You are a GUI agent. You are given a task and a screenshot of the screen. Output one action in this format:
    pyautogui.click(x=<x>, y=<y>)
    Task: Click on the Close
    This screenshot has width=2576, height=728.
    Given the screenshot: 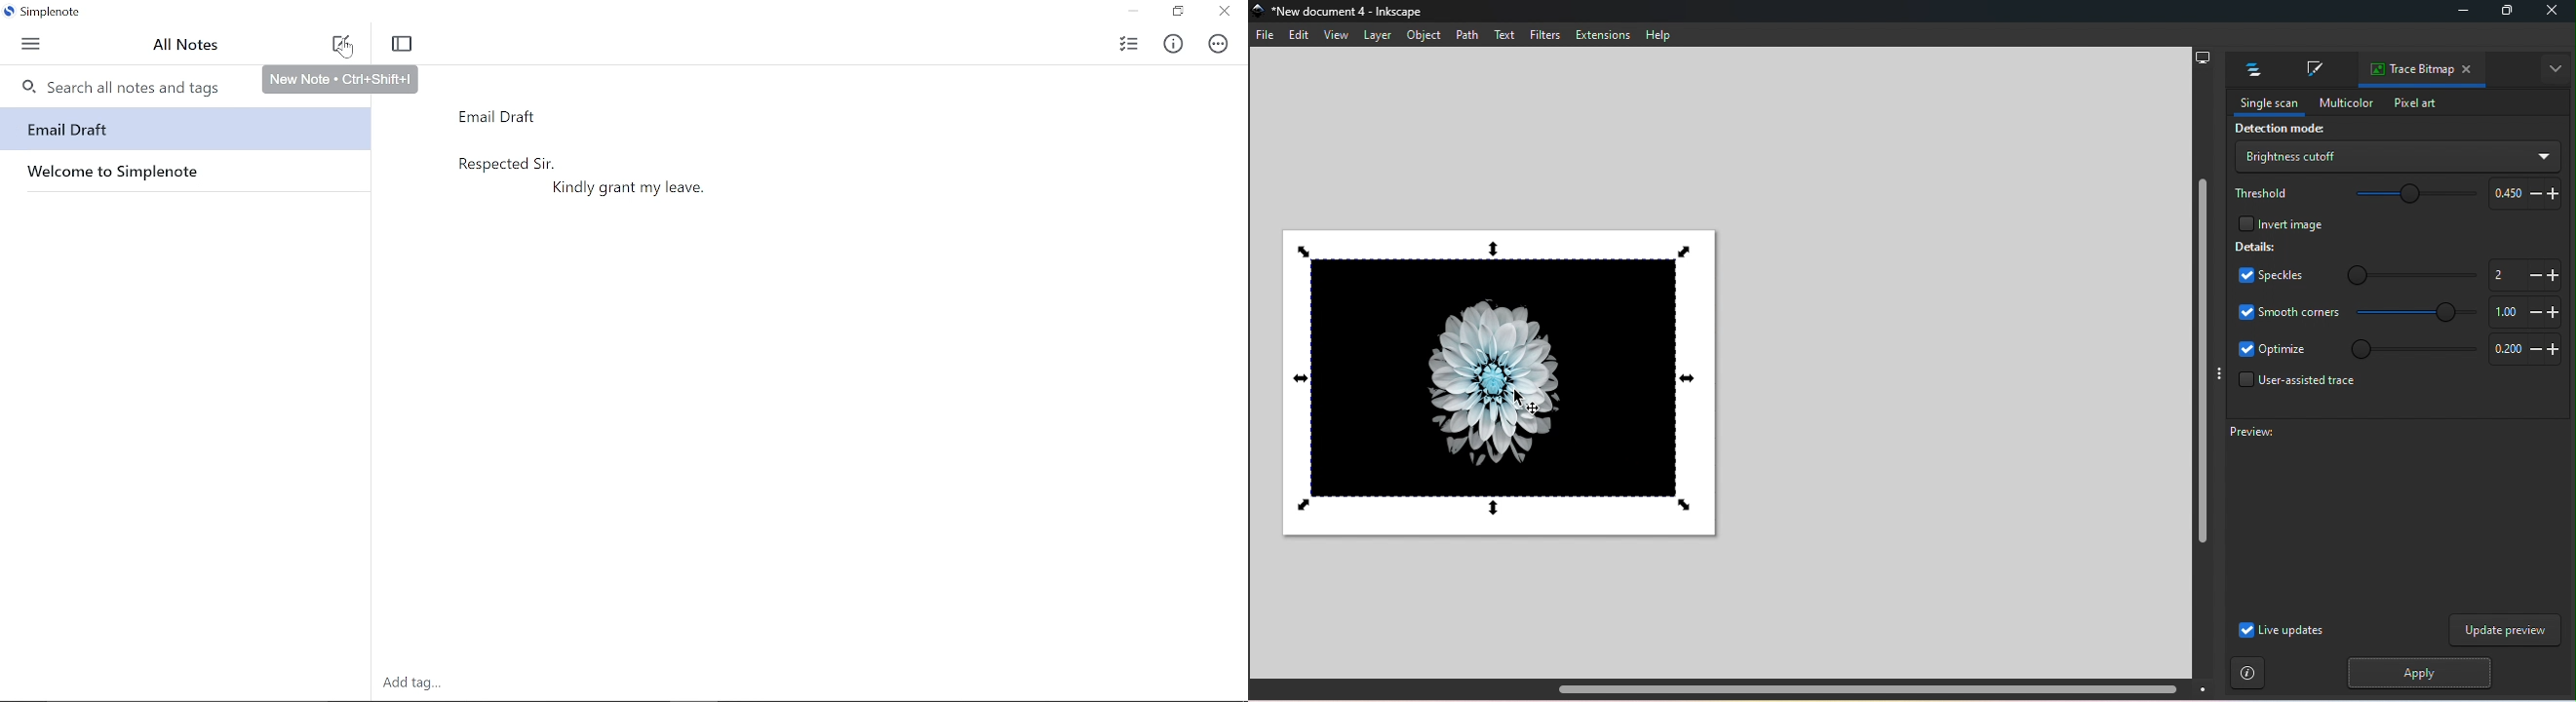 What is the action you would take?
    pyautogui.click(x=1225, y=13)
    